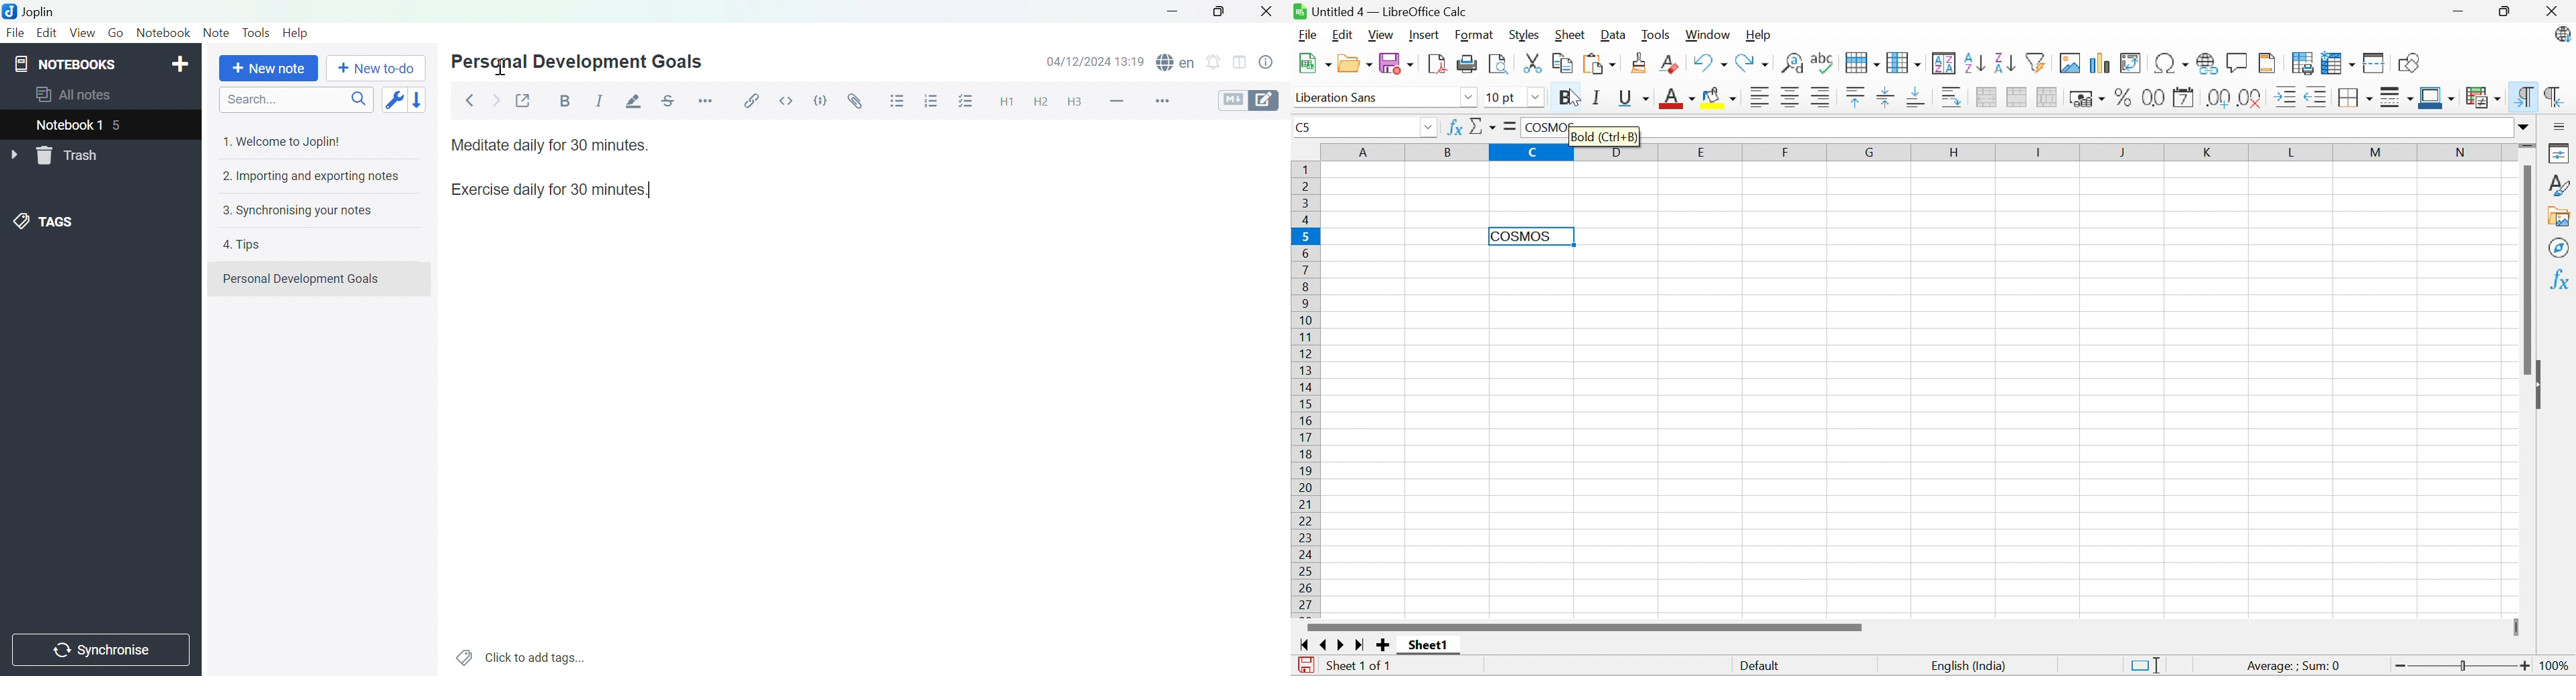 The width and height of the screenshot is (2576, 700). I want to click on Exercise daily for 30 minutes, so click(549, 193).